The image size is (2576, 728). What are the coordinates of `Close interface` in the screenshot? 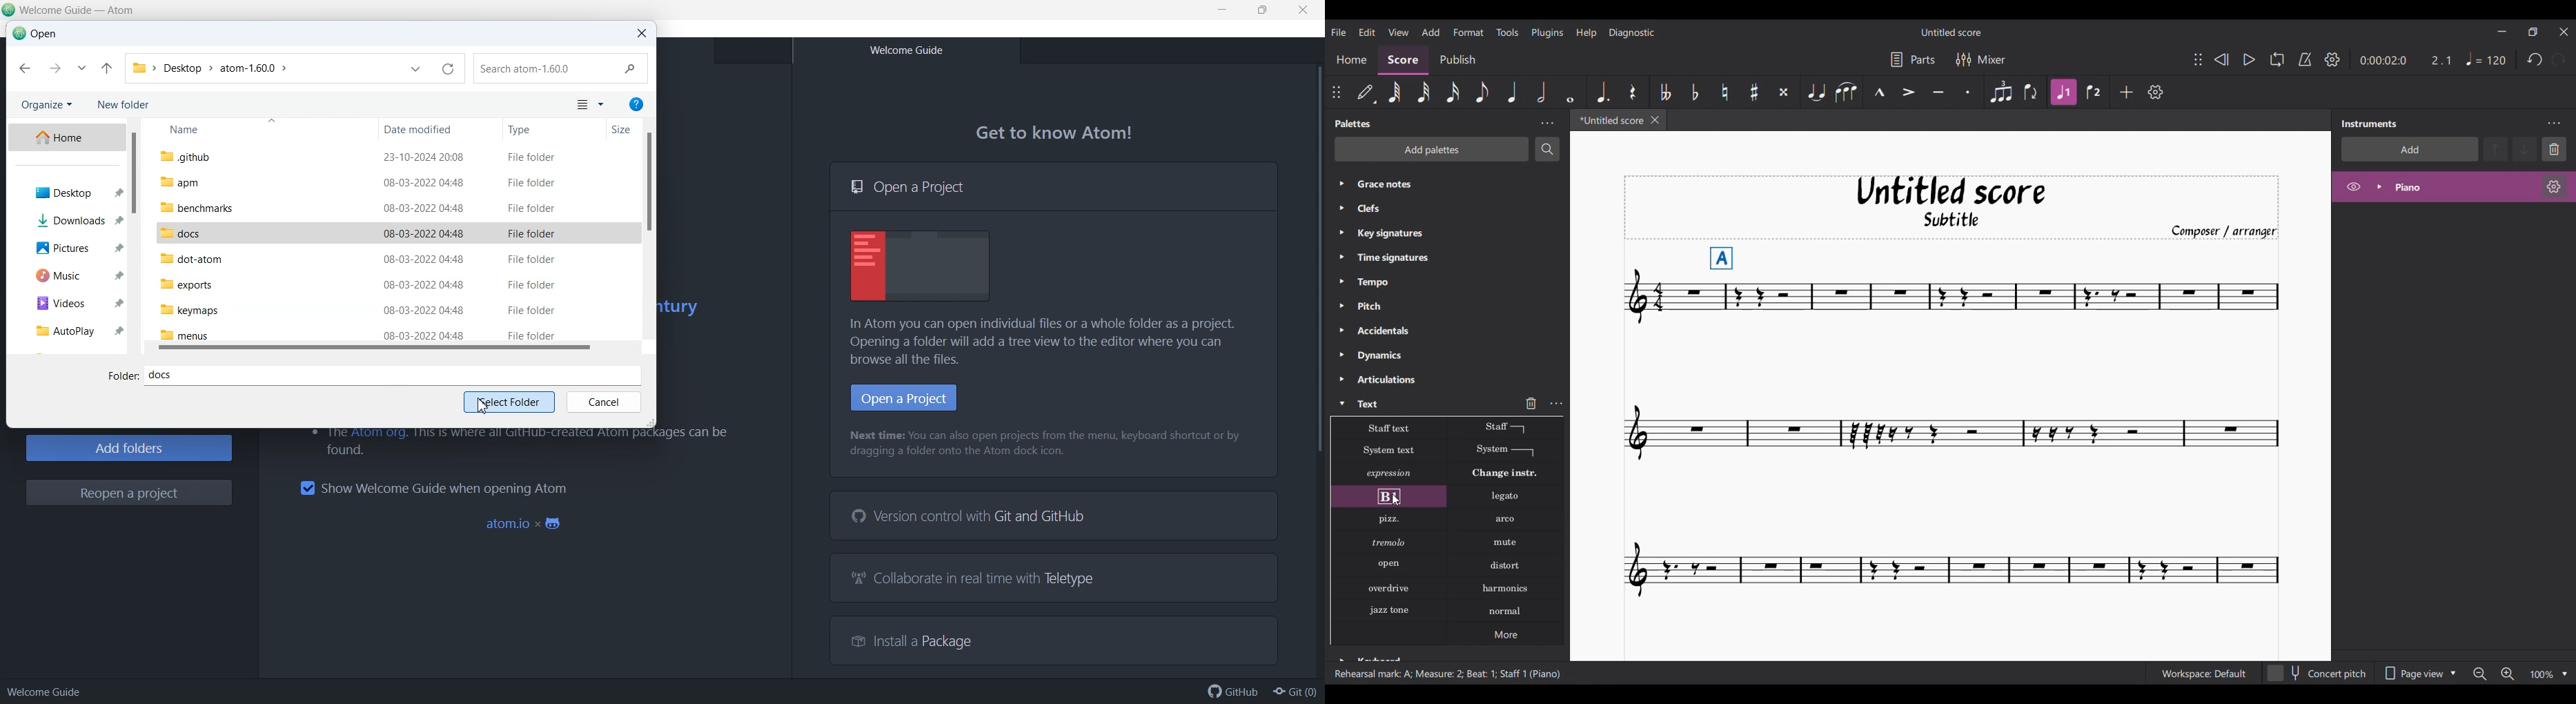 It's located at (2564, 32).